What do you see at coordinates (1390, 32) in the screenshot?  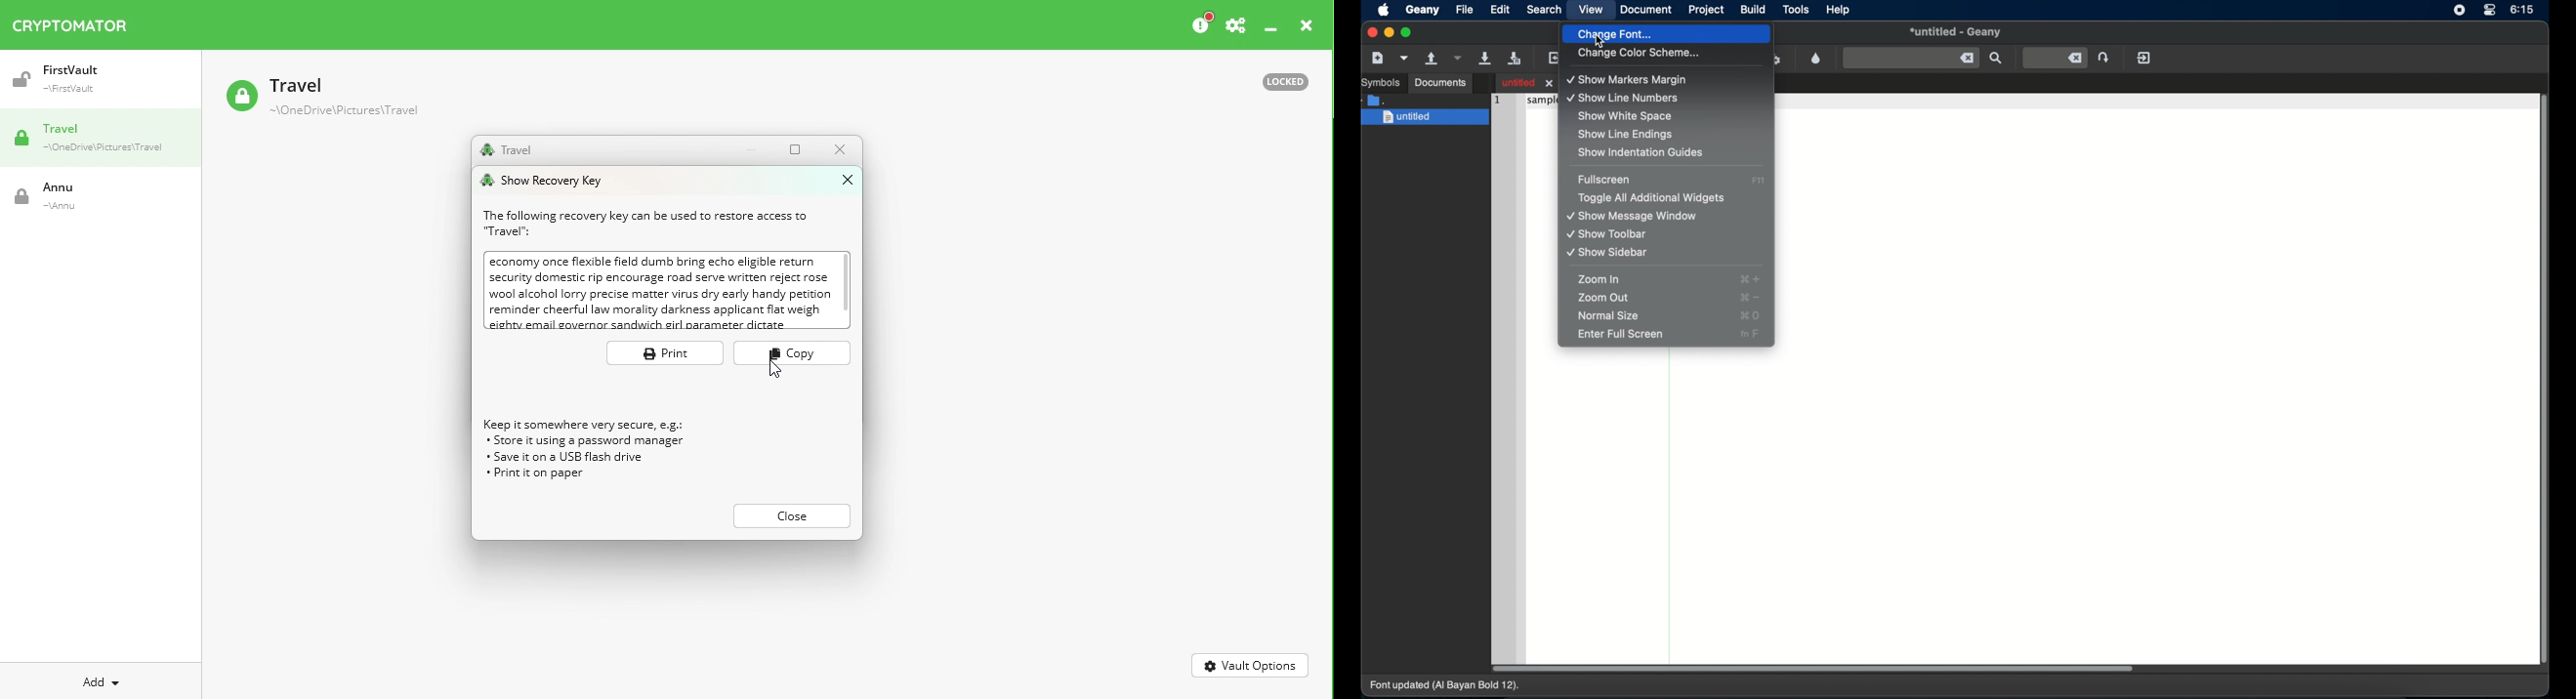 I see `minimize` at bounding box center [1390, 32].